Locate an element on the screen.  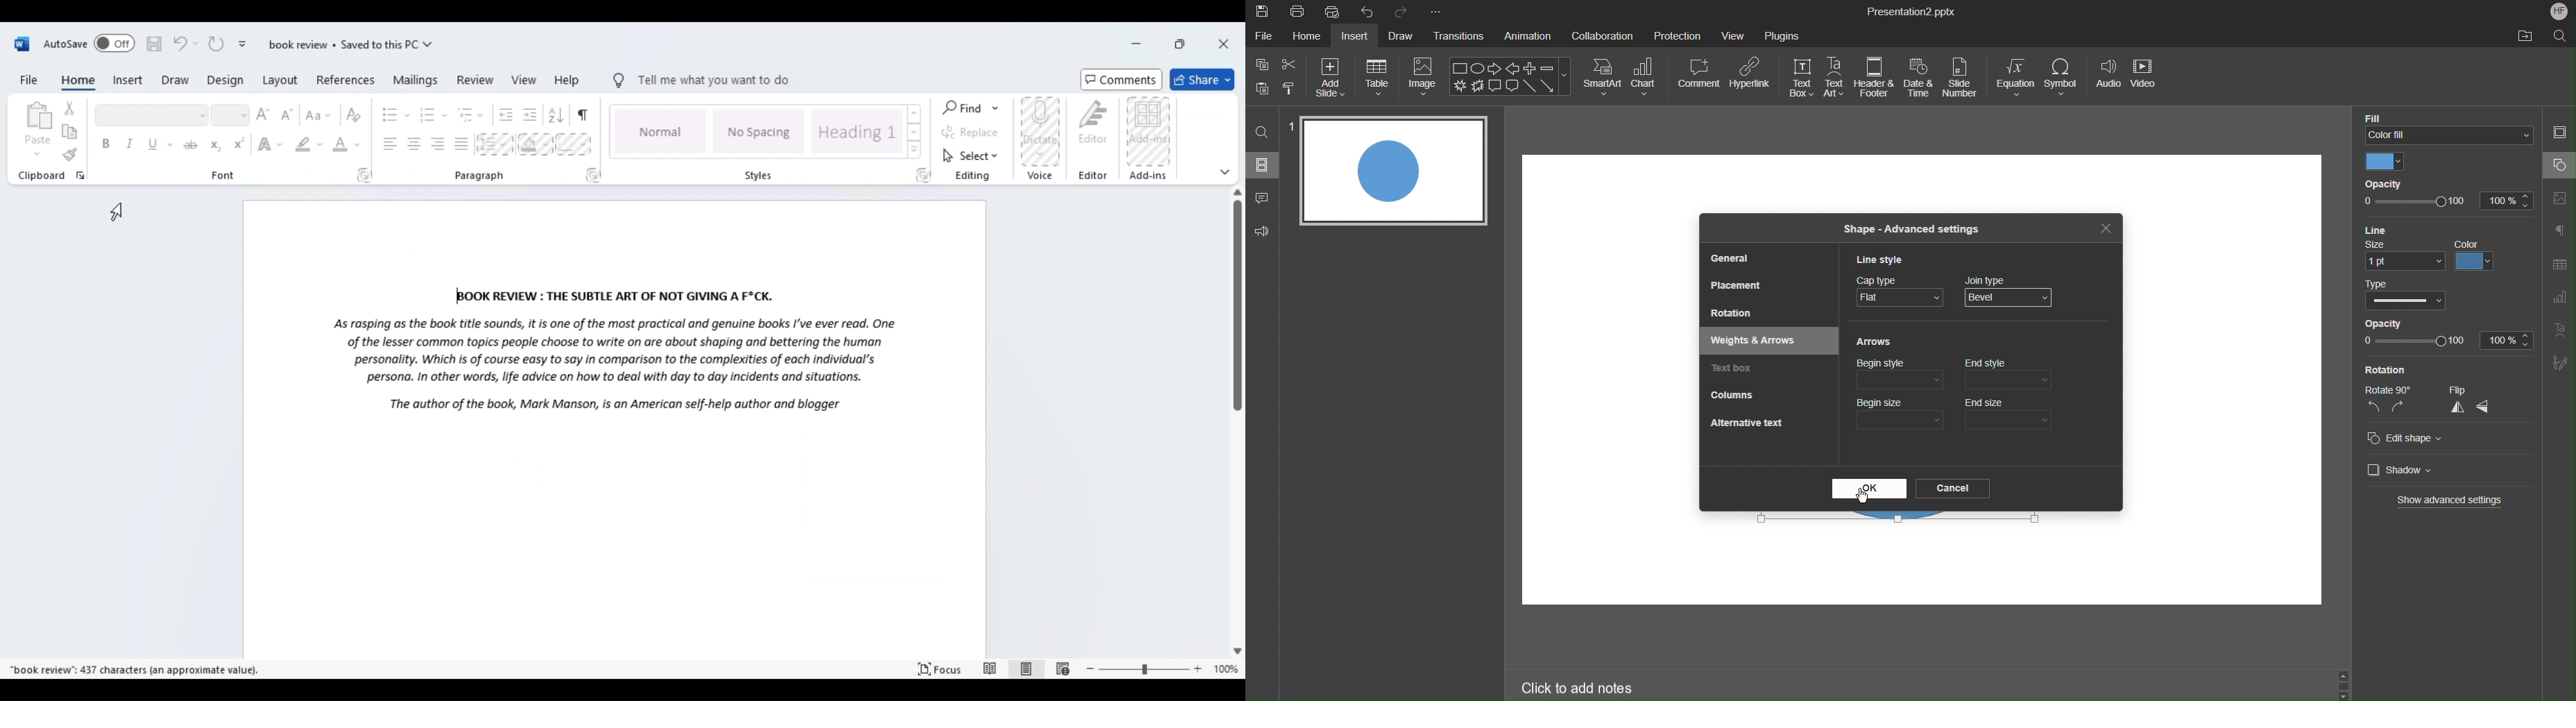
Alternative Text is located at coordinates (1746, 424).